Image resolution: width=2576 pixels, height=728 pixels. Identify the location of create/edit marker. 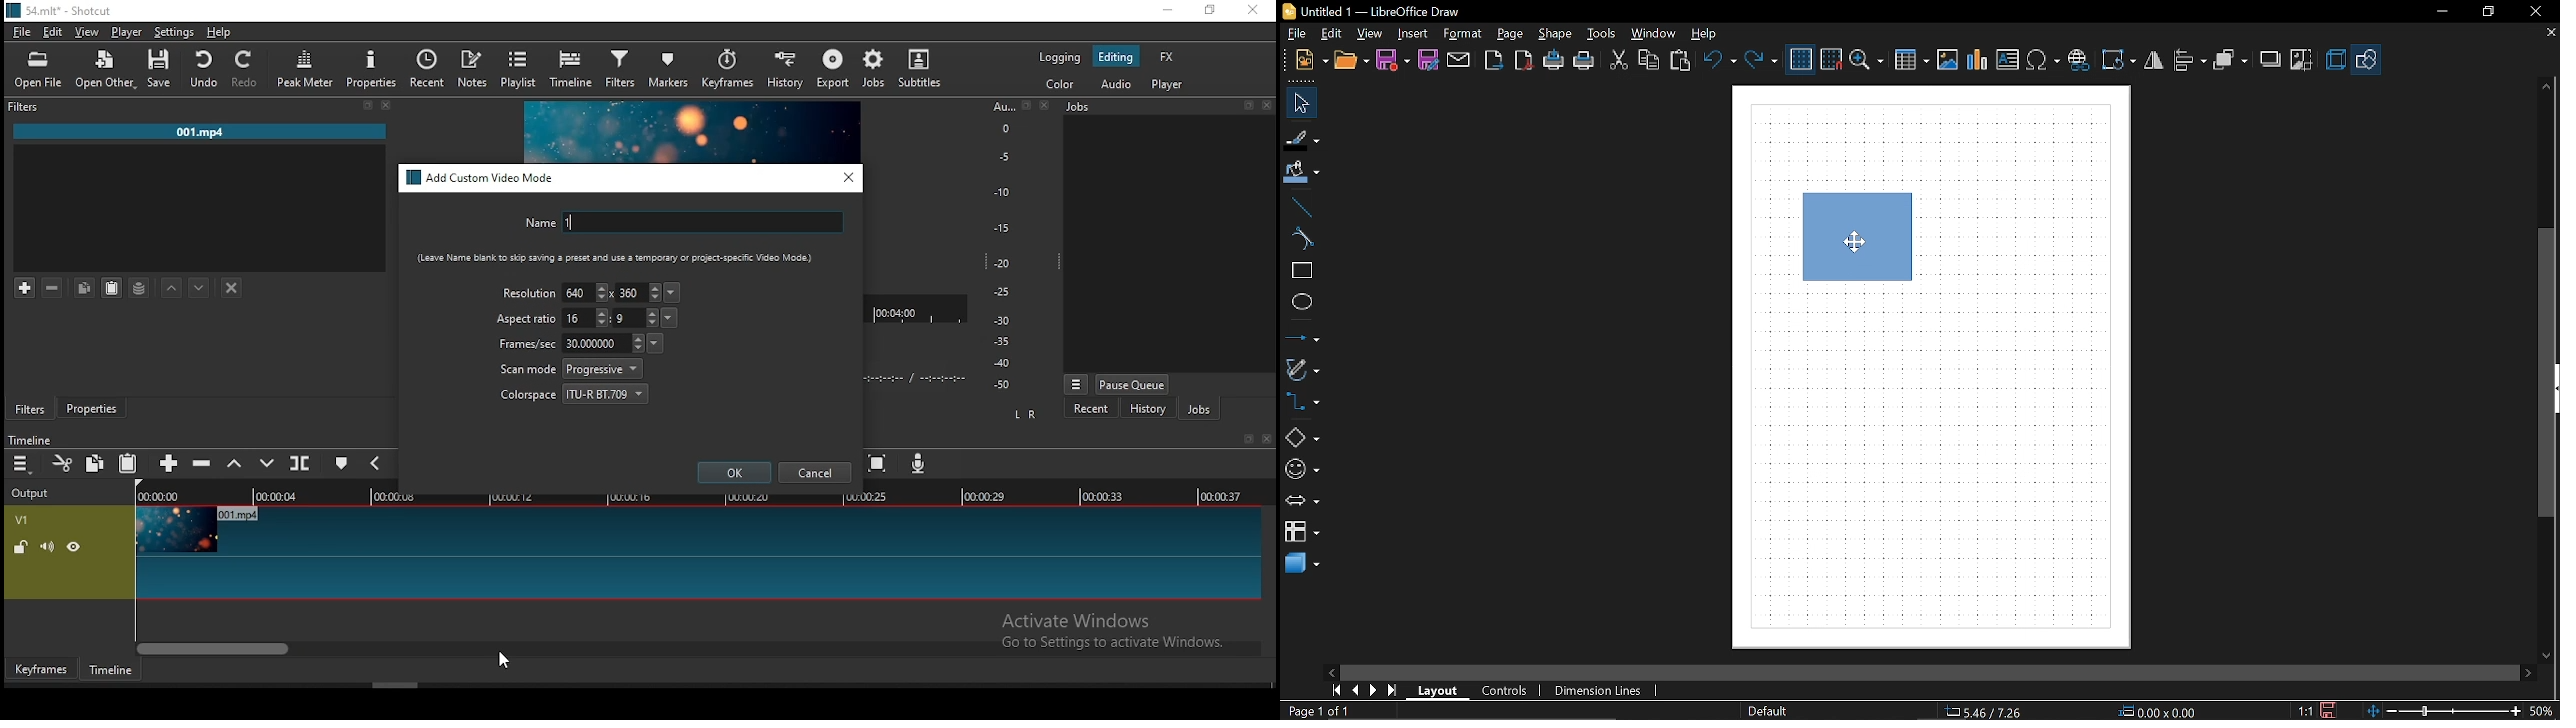
(341, 466).